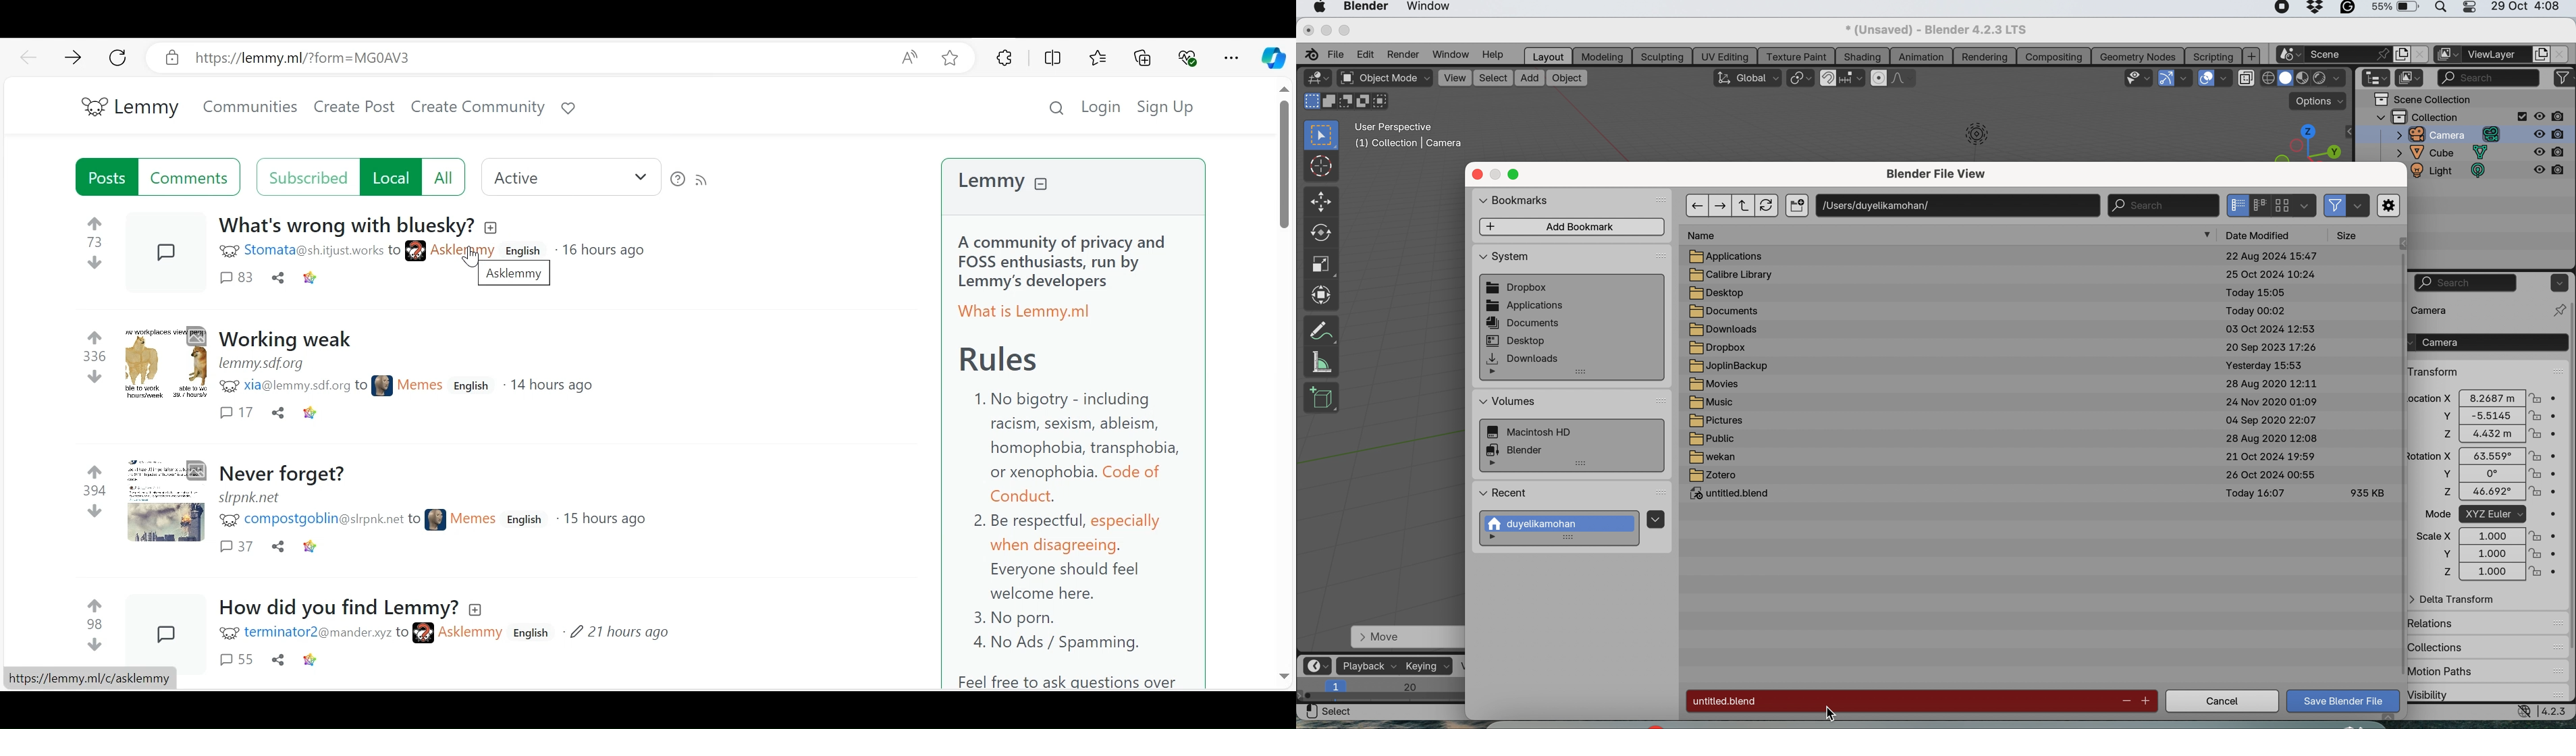  I want to click on Search, so click(1058, 106).